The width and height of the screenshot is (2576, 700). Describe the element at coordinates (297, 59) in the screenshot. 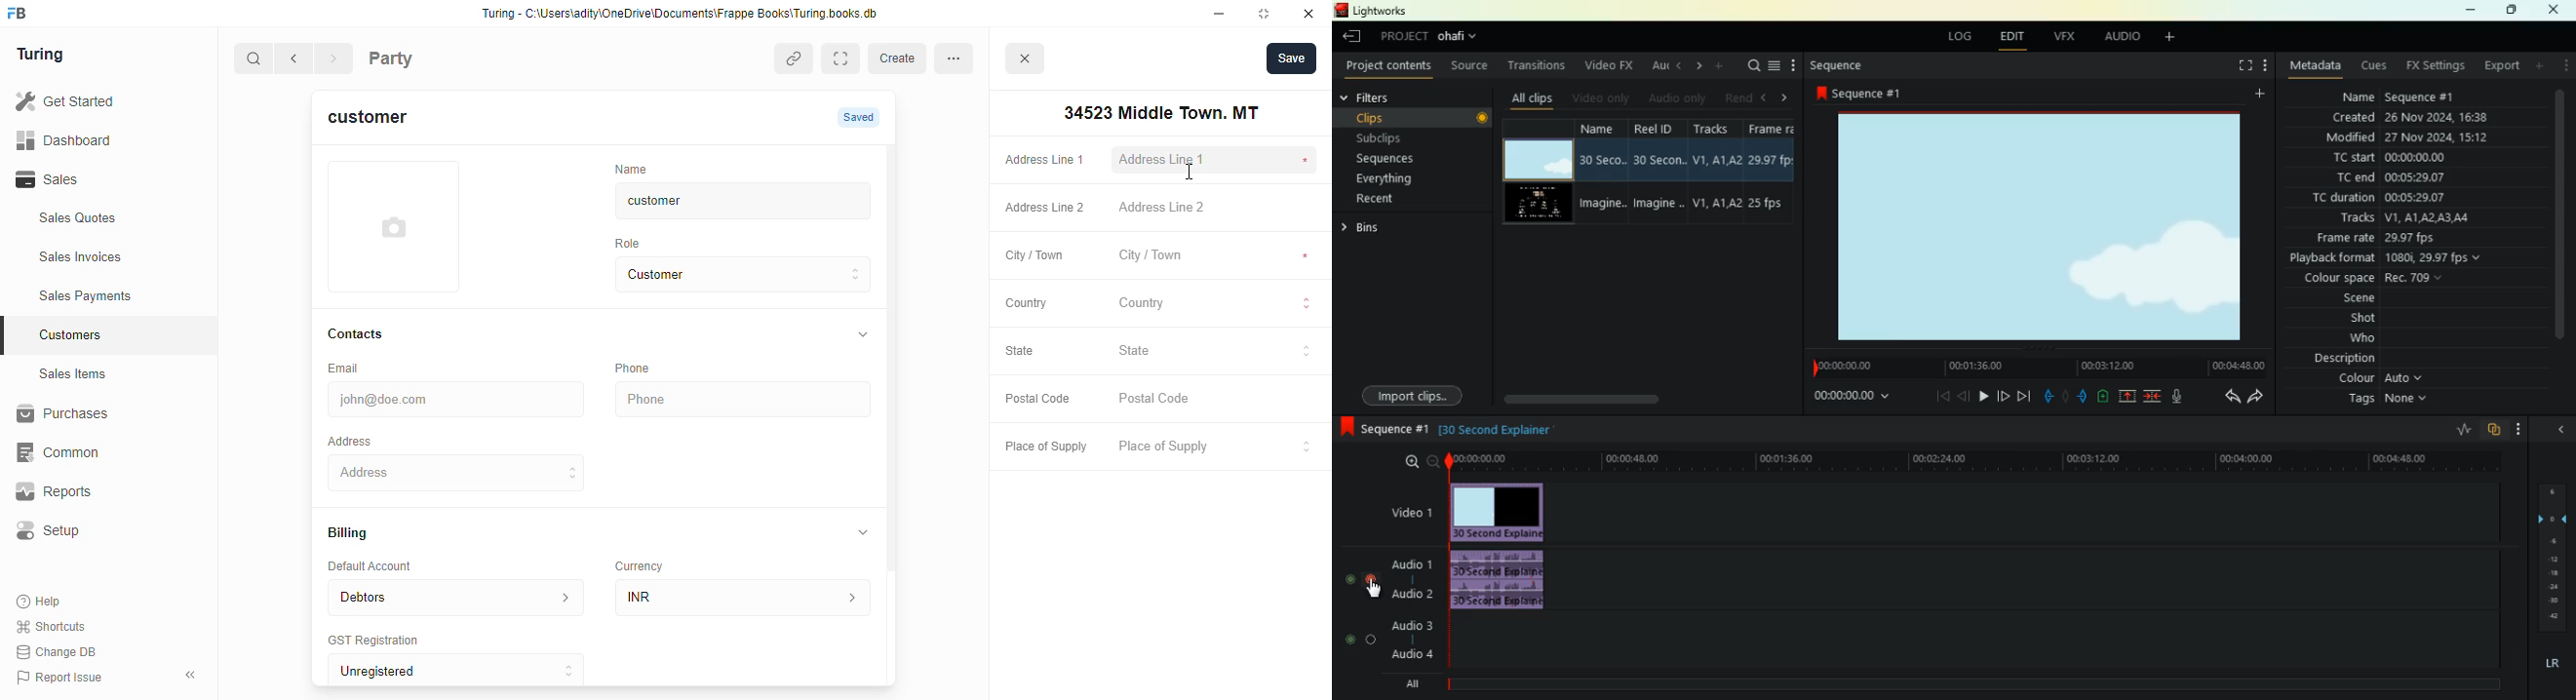

I see `go back` at that location.